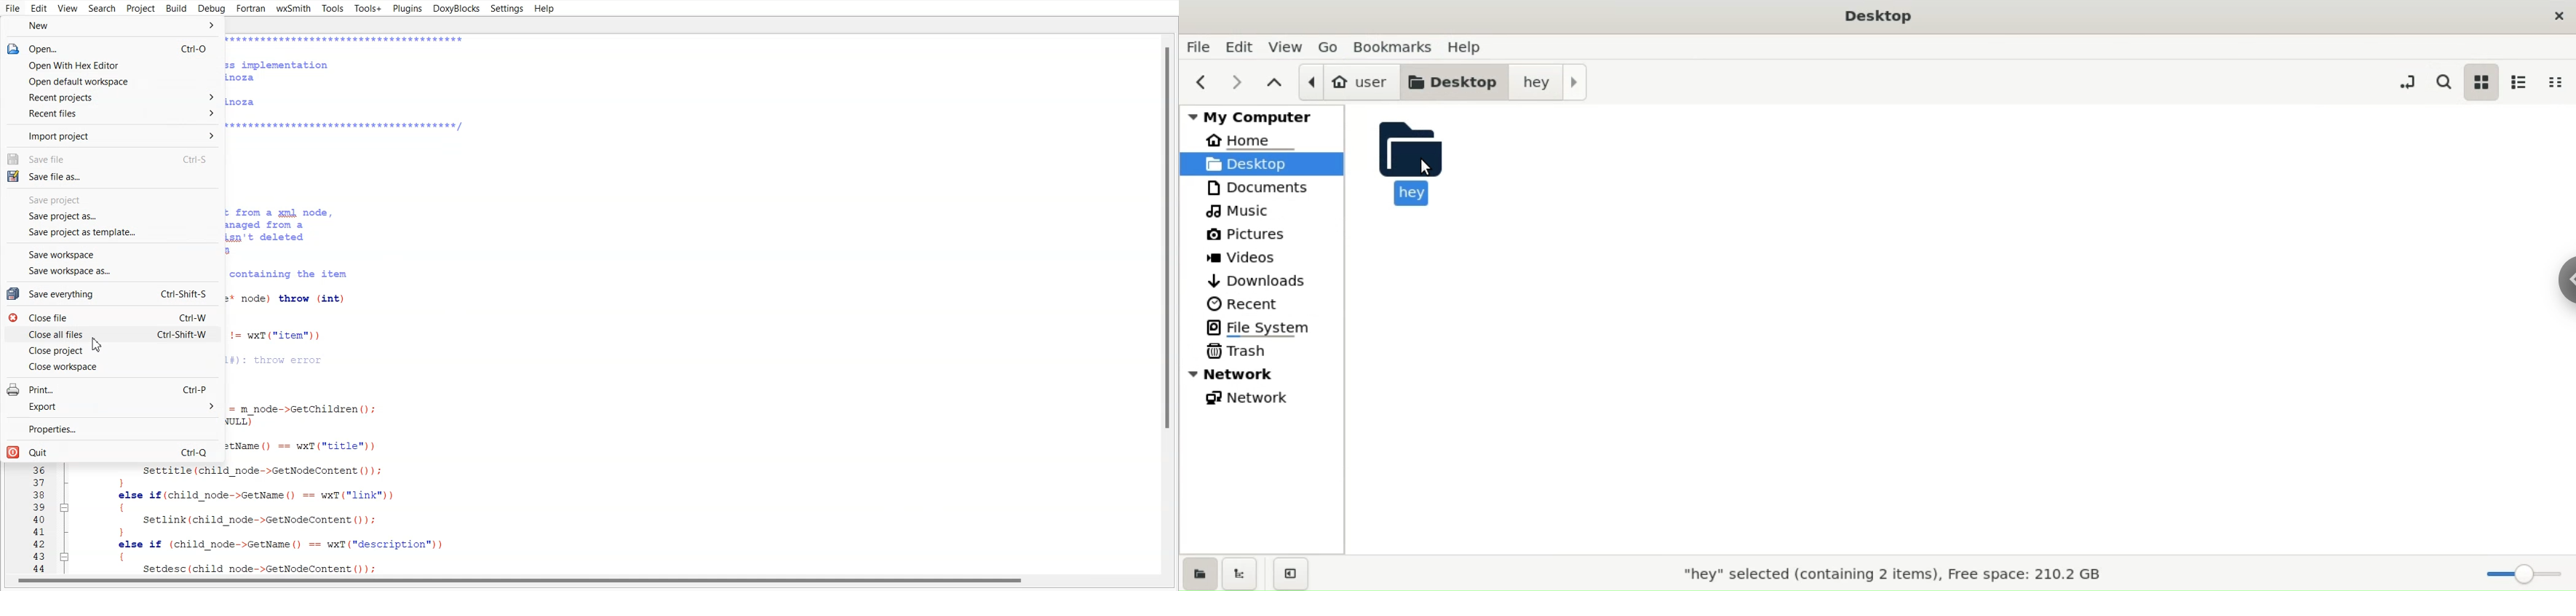 The height and width of the screenshot is (616, 2576). What do you see at coordinates (113, 335) in the screenshot?
I see `Close all files` at bounding box center [113, 335].